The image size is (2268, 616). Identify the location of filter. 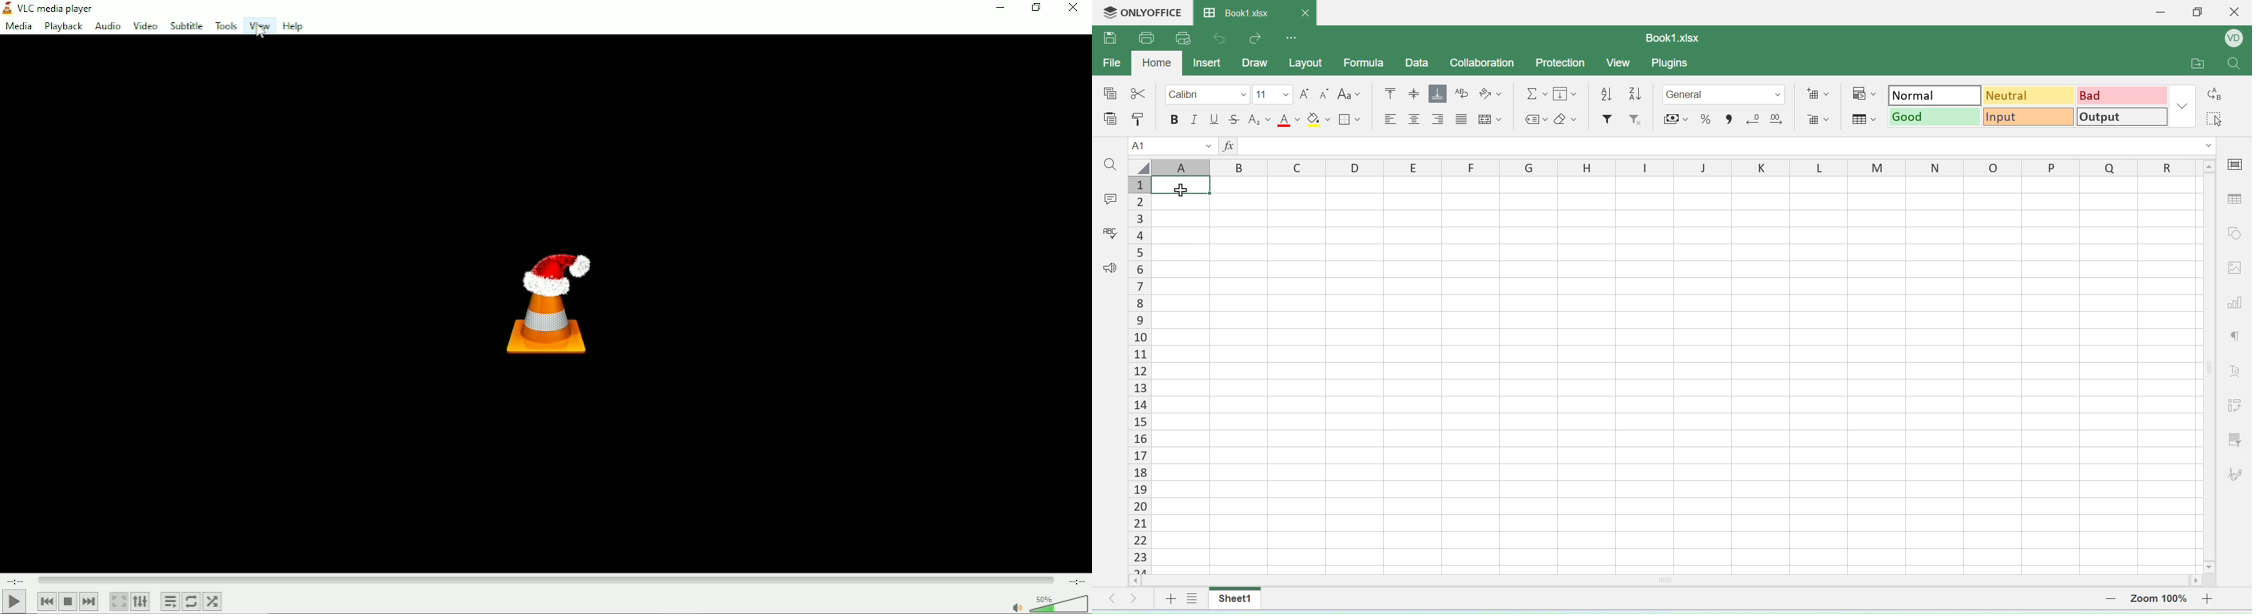
(1607, 119).